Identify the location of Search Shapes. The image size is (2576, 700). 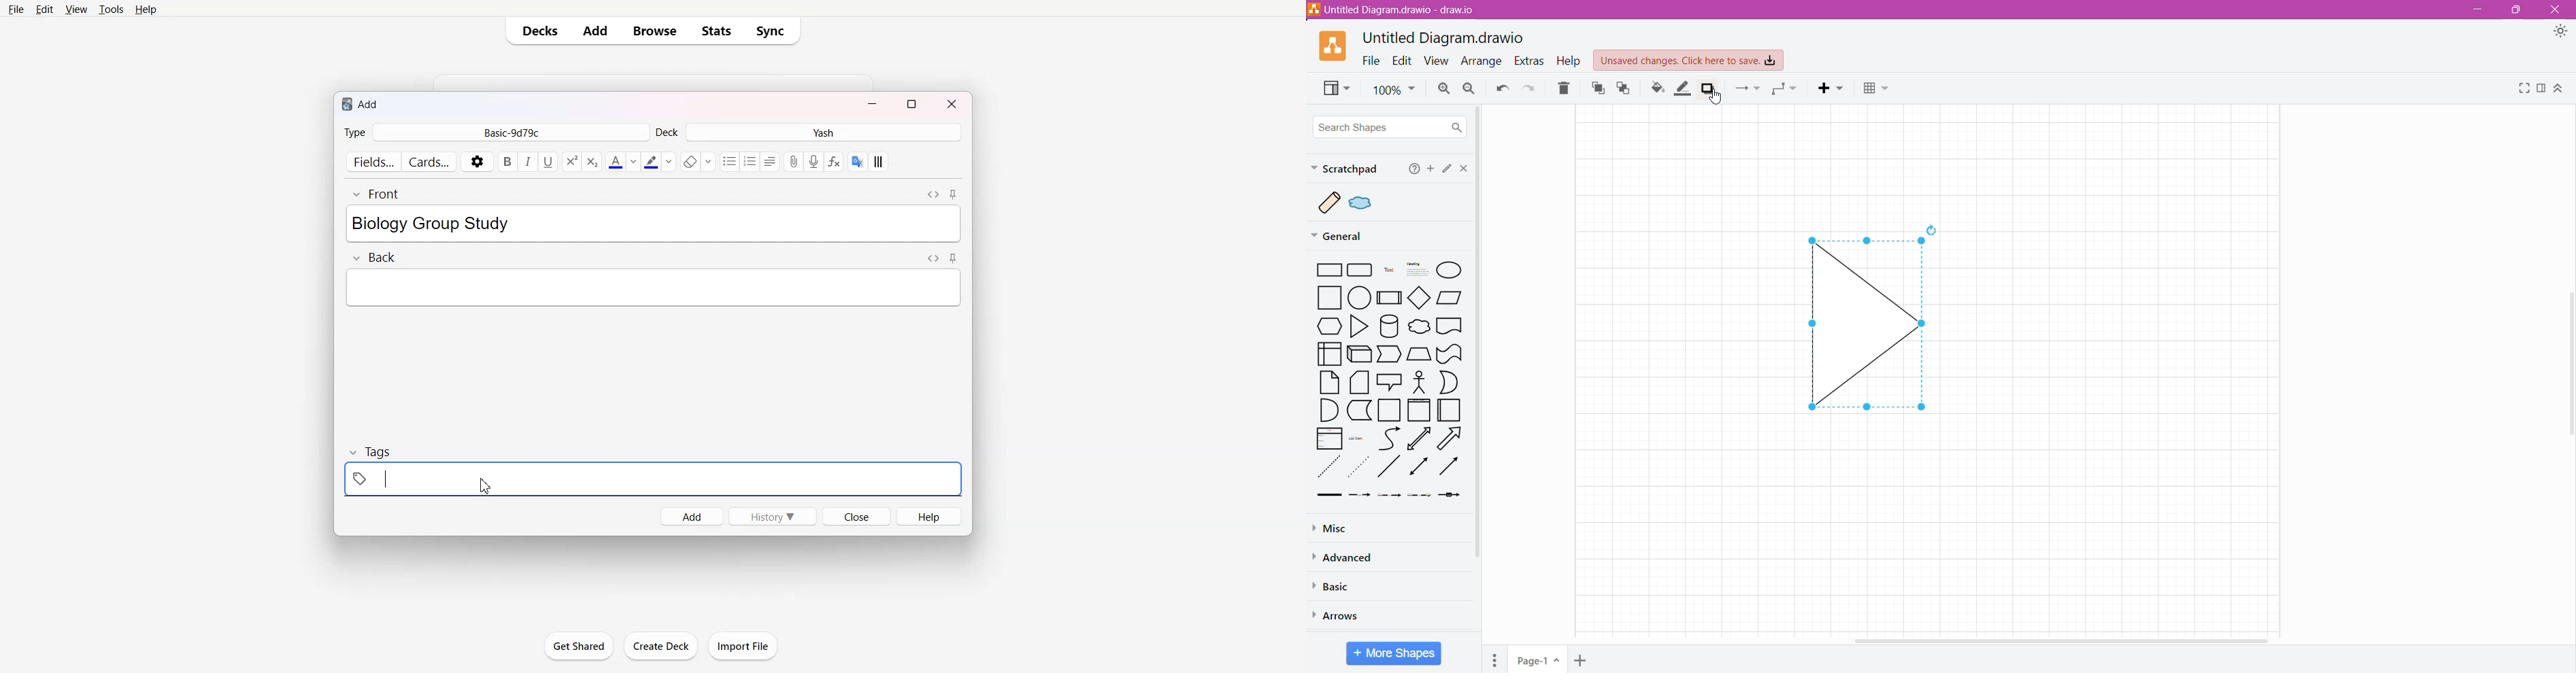
(1389, 127).